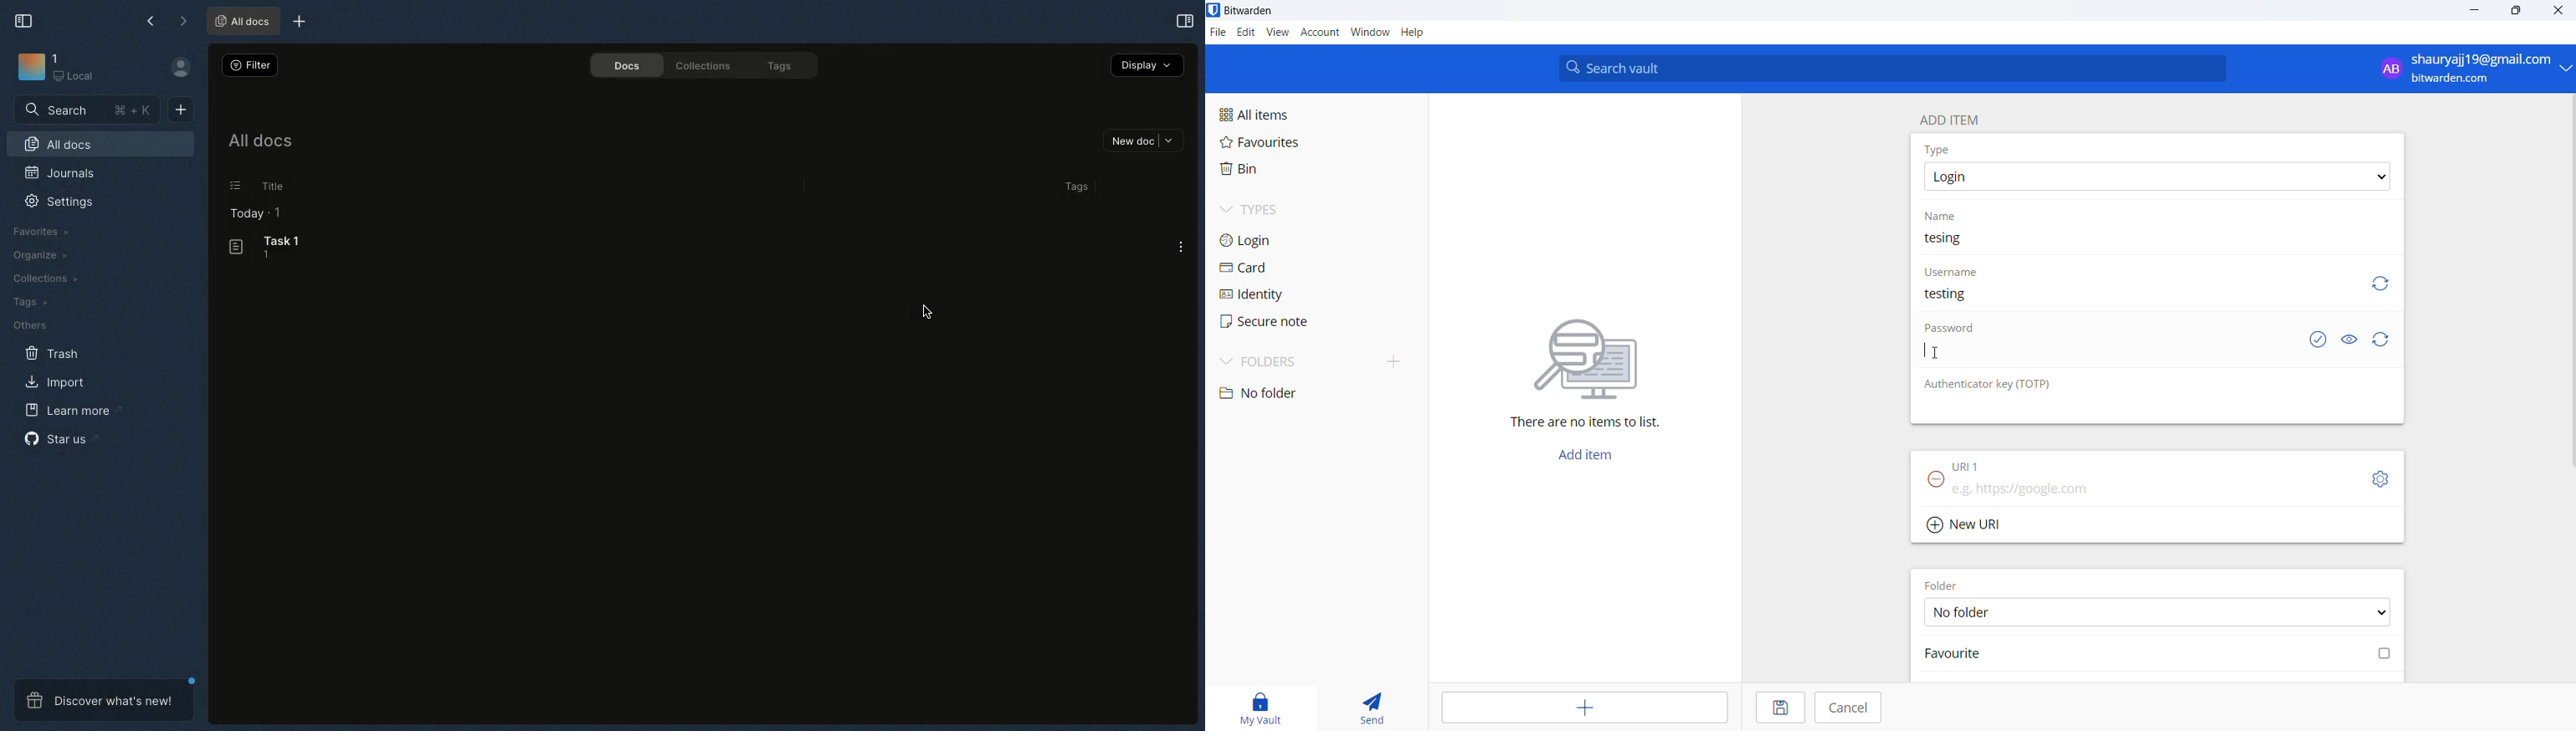 Image resolution: width=2576 pixels, height=756 pixels. Describe the element at coordinates (1940, 352) in the screenshot. I see `CURSOR` at that location.